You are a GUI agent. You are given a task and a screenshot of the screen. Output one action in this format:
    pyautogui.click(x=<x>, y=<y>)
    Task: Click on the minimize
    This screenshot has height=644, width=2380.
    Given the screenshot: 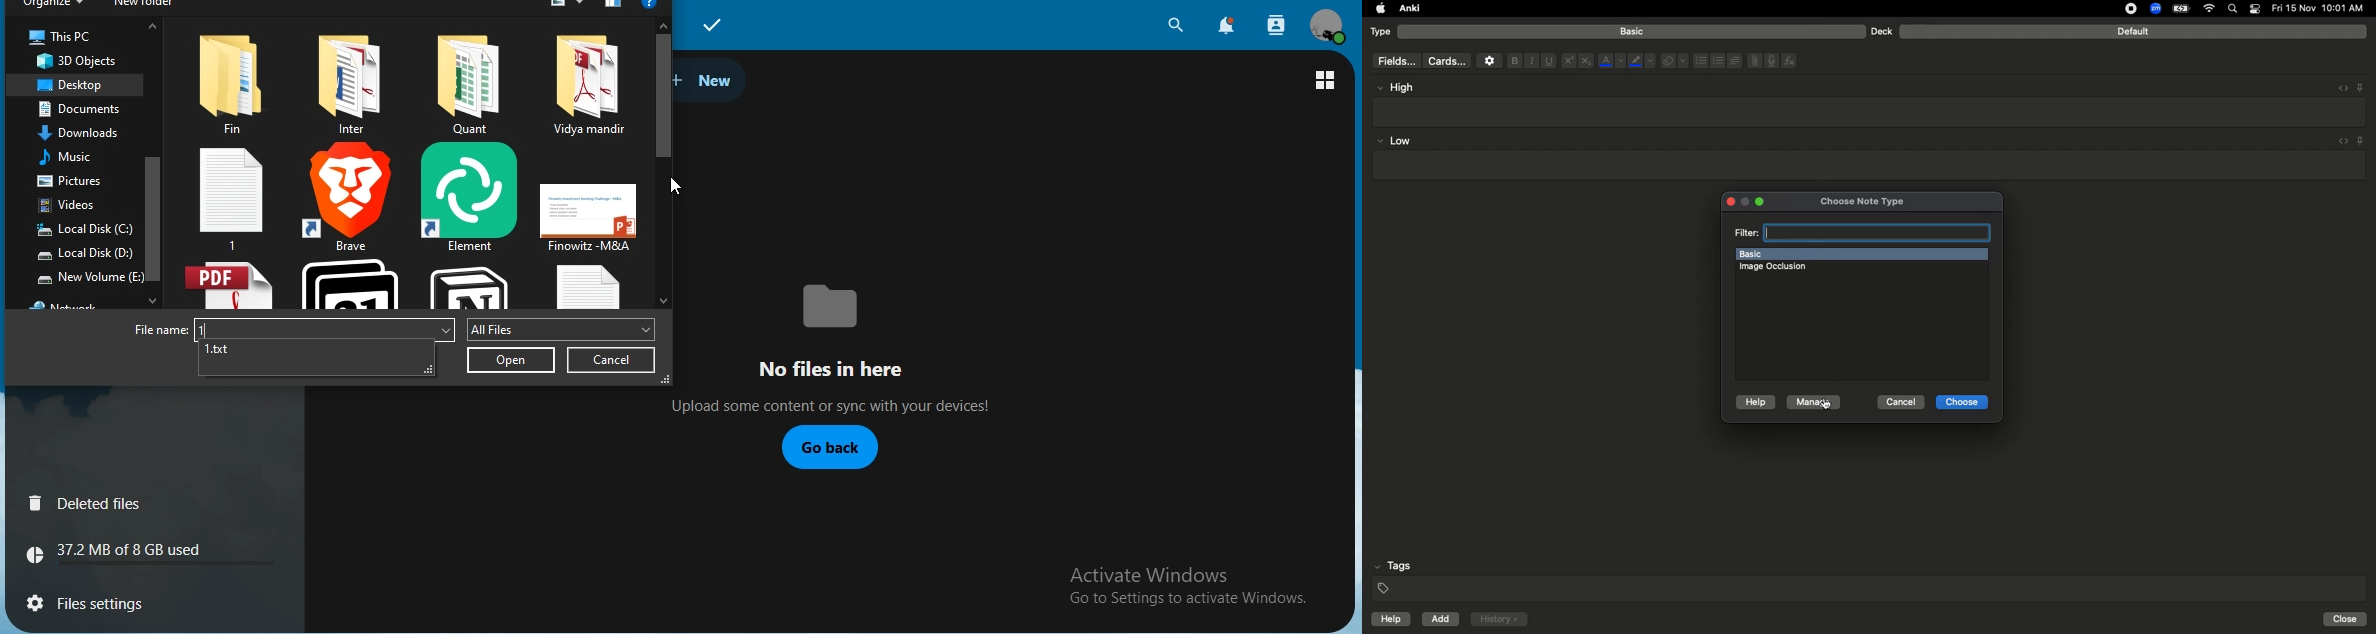 What is the action you would take?
    pyautogui.click(x=1745, y=200)
    